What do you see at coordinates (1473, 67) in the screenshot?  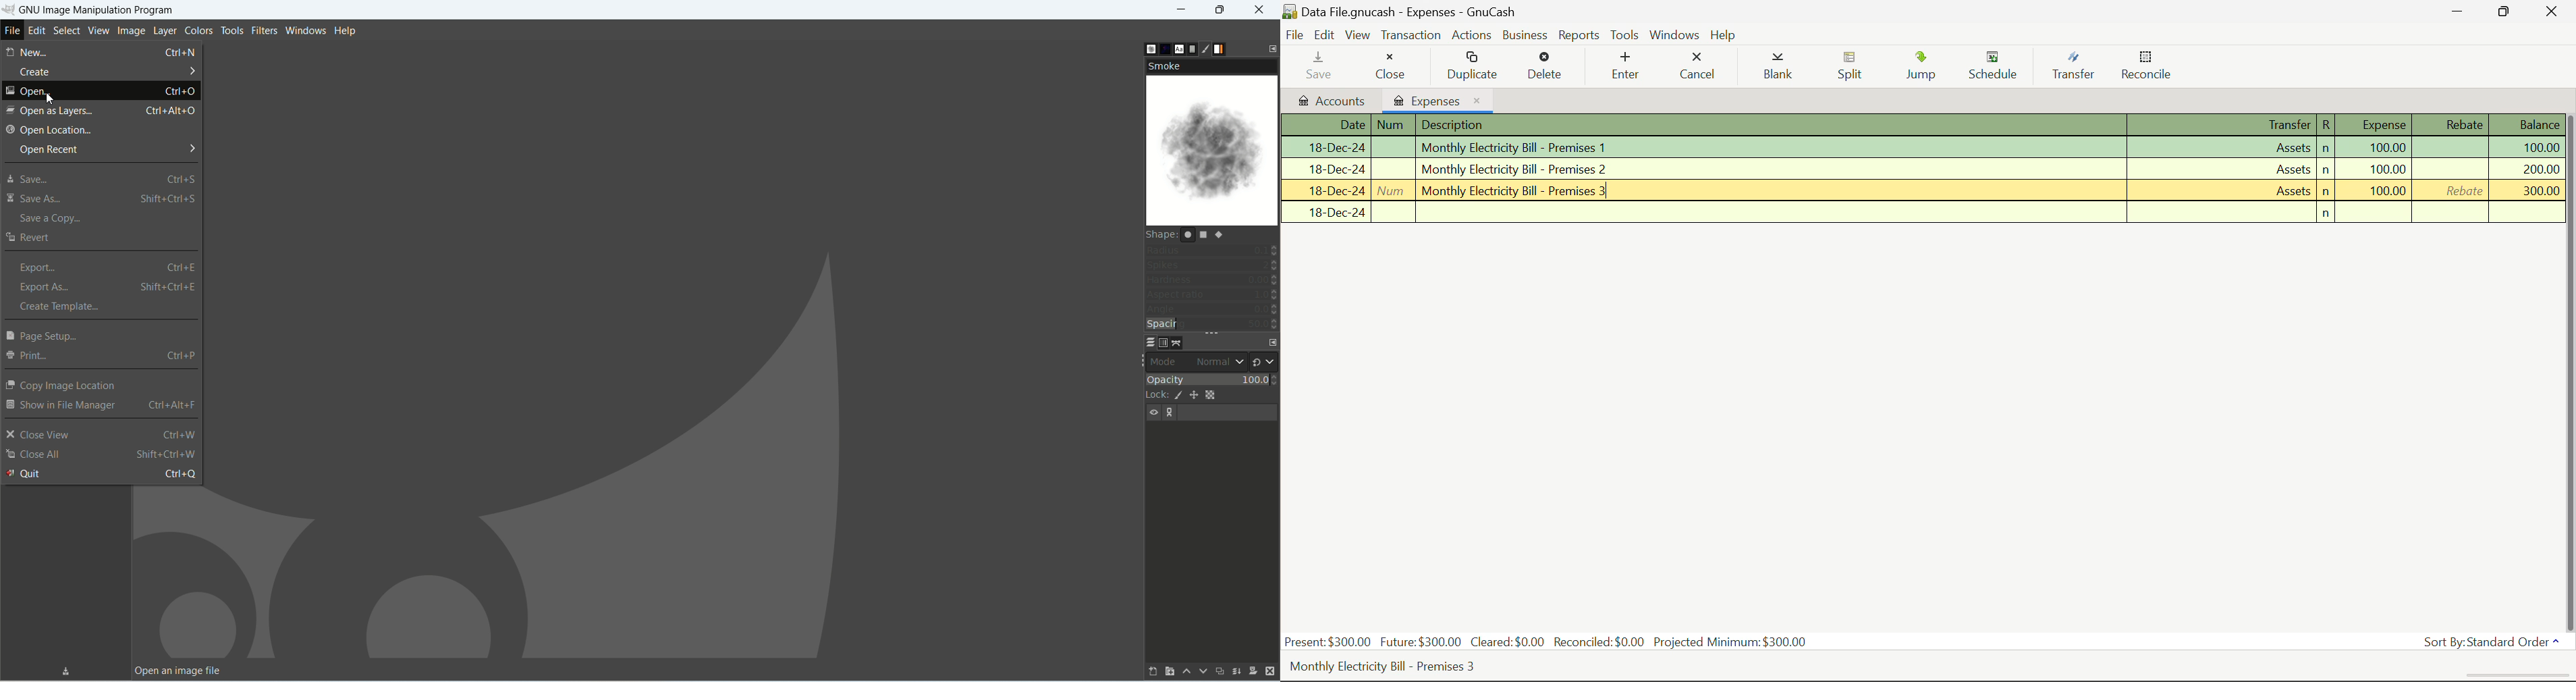 I see `Duplicate` at bounding box center [1473, 67].